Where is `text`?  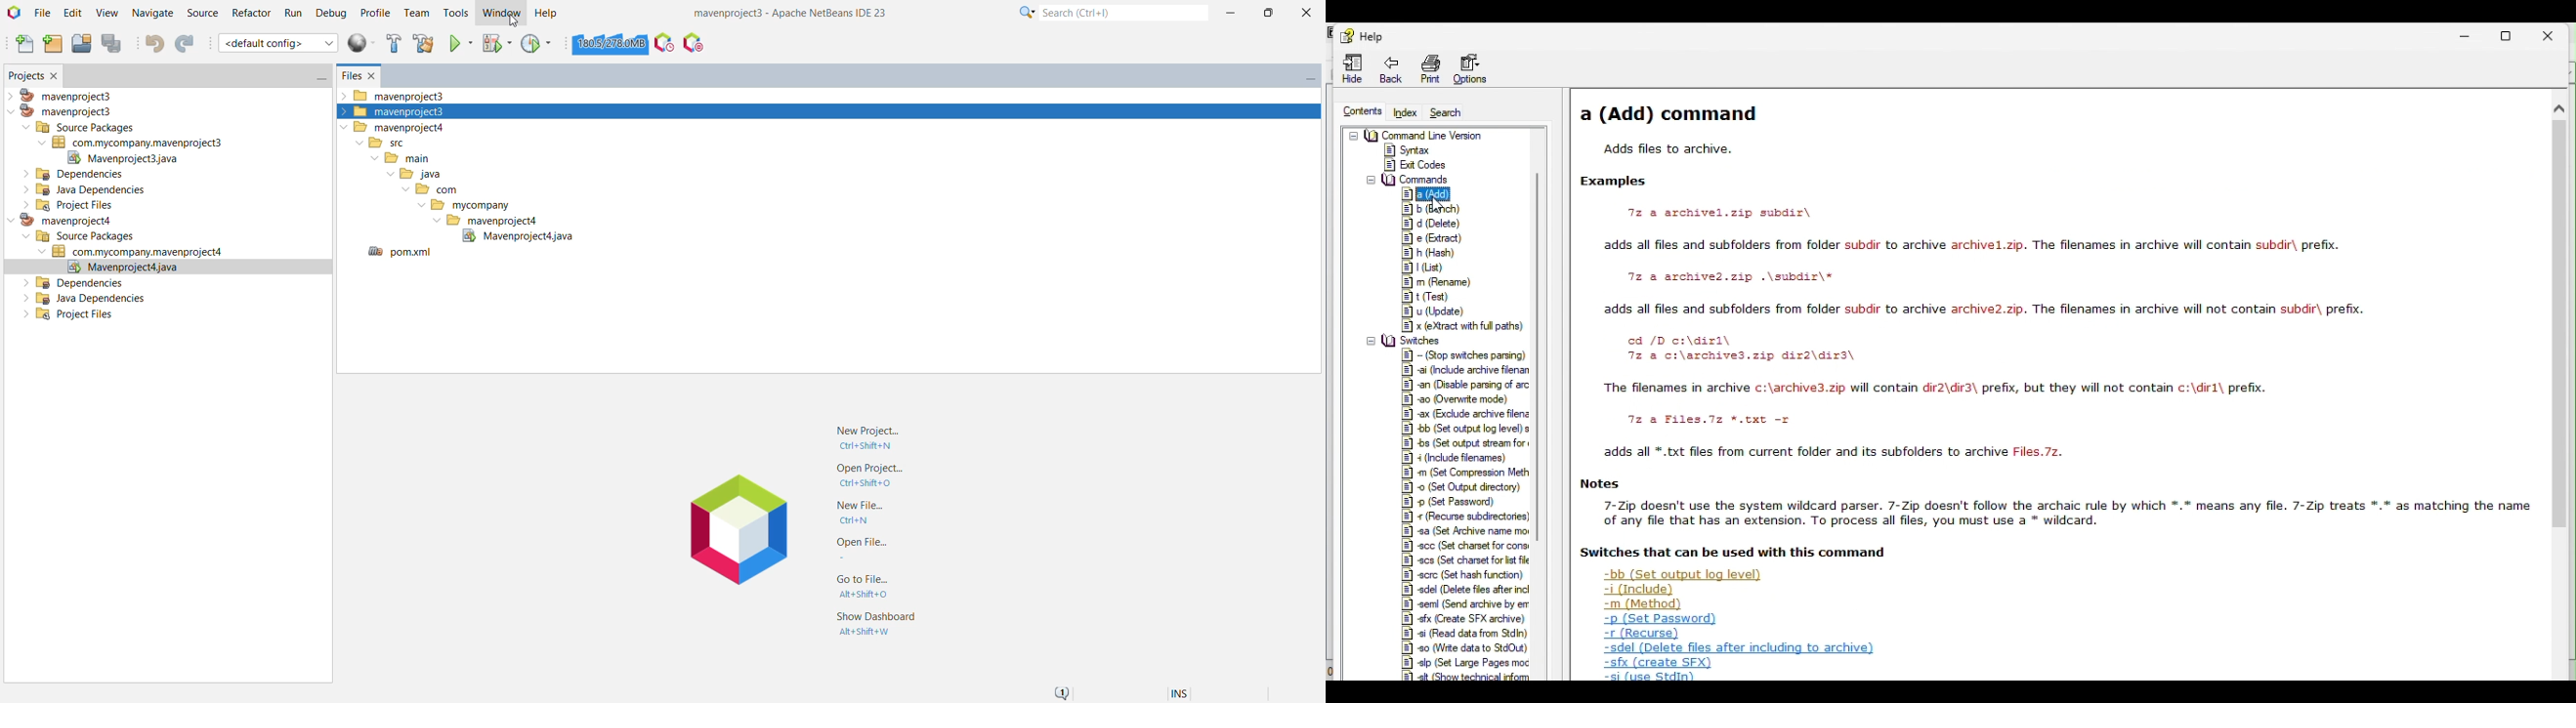
text is located at coordinates (1969, 245).